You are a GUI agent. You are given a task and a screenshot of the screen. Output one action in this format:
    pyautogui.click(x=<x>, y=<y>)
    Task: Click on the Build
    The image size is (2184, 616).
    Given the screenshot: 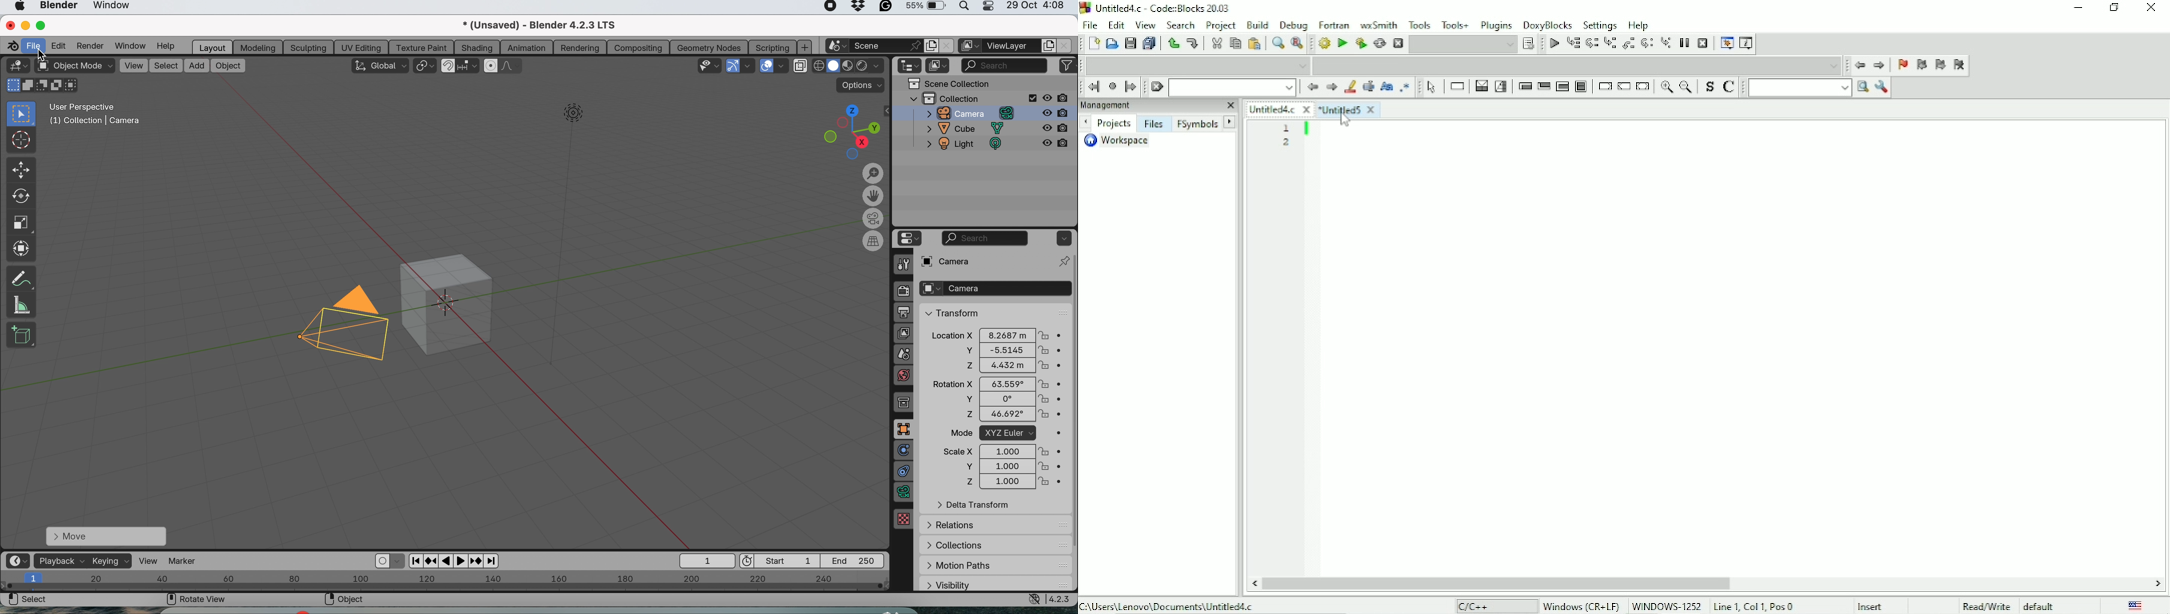 What is the action you would take?
    pyautogui.click(x=1325, y=44)
    